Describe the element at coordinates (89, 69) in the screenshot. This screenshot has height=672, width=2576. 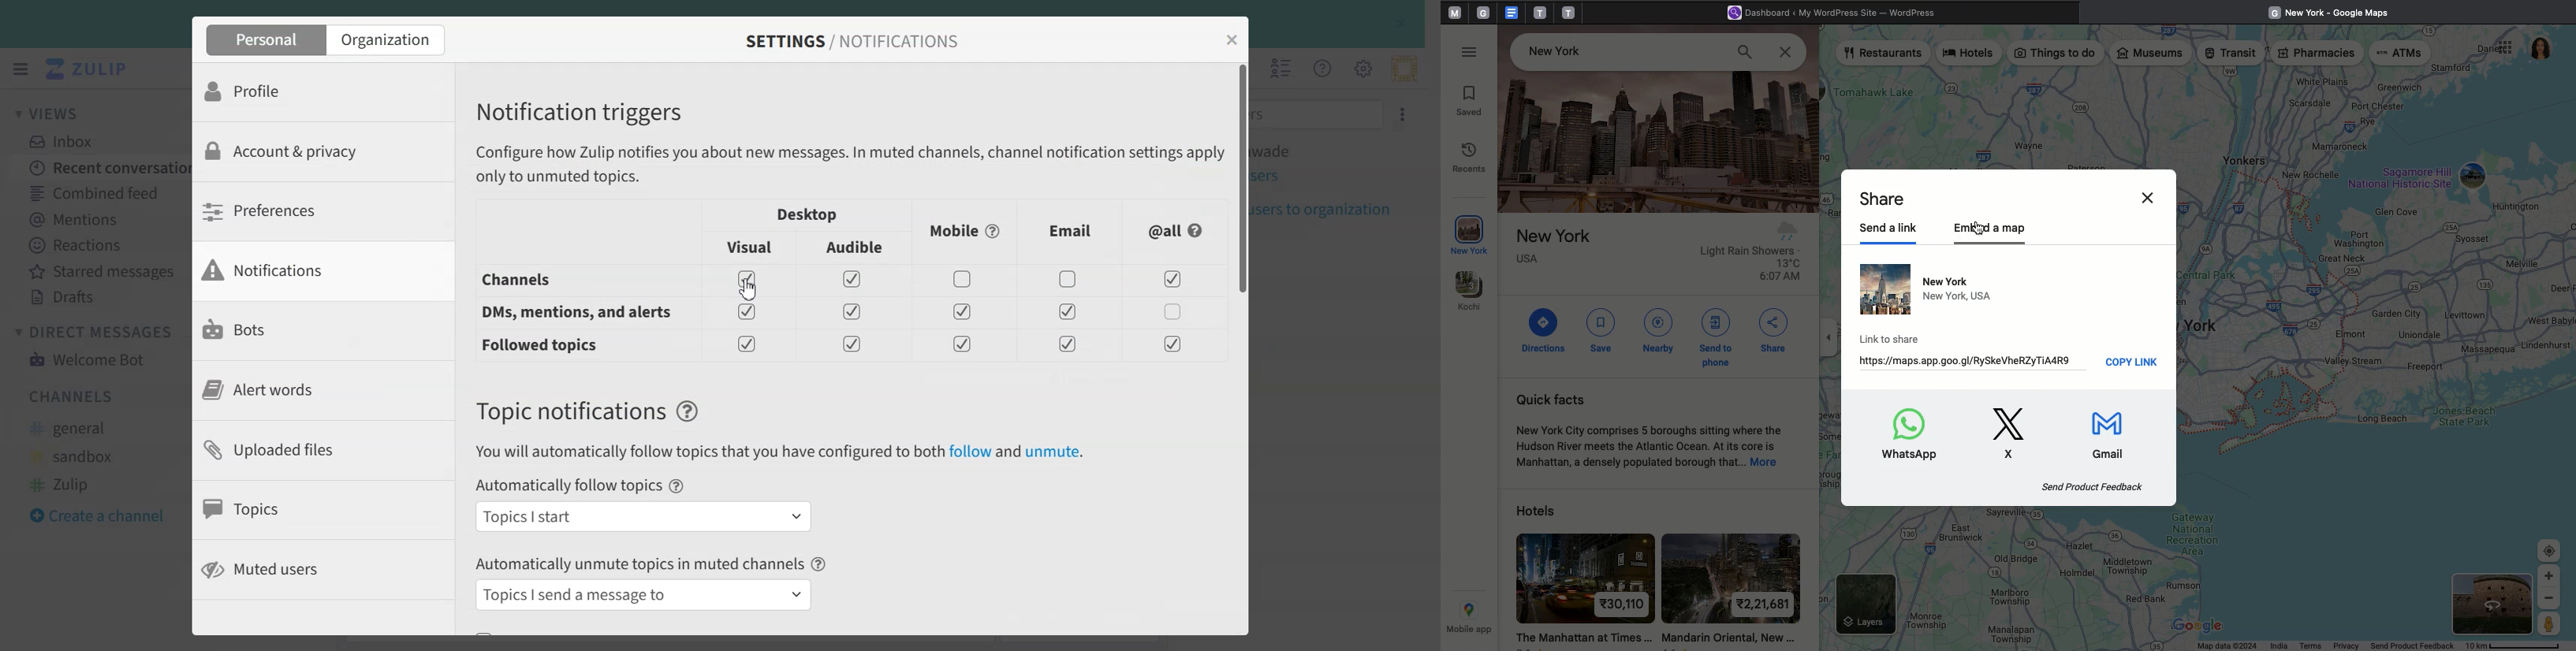
I see `Logo` at that location.